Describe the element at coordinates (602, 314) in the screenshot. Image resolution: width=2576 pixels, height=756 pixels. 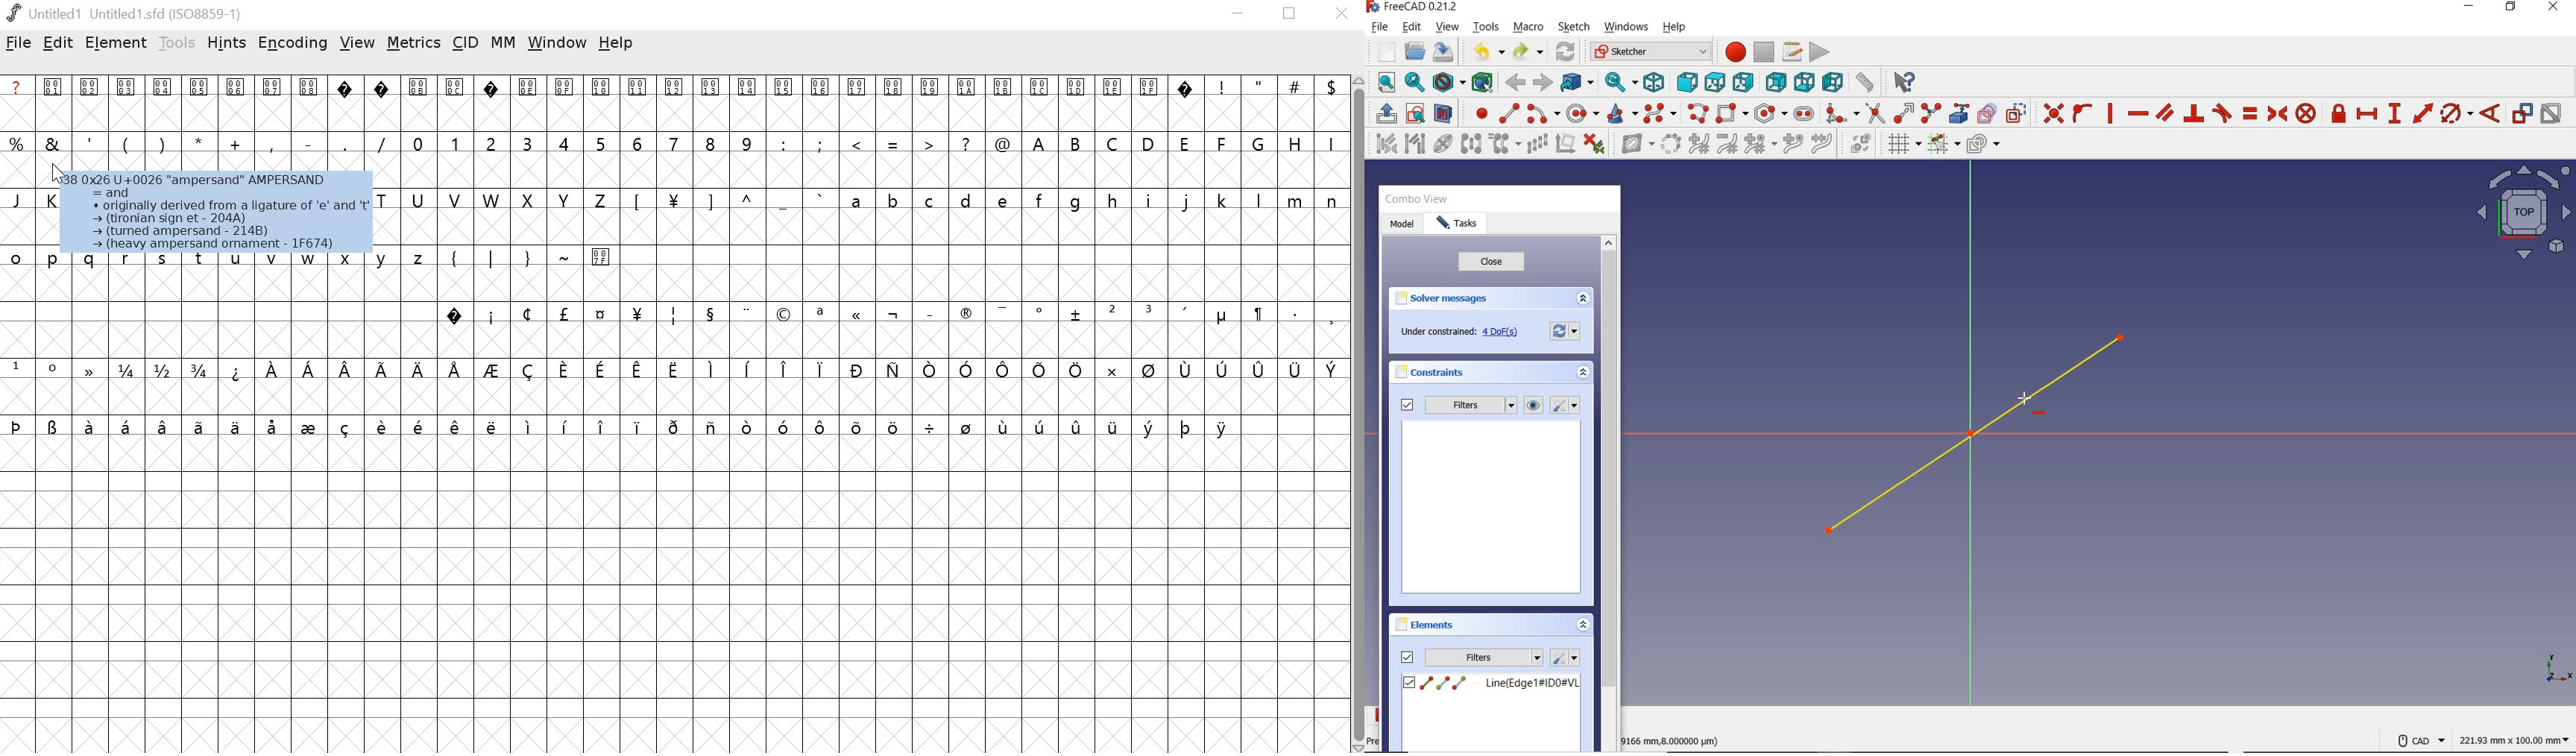
I see `symbol` at that location.